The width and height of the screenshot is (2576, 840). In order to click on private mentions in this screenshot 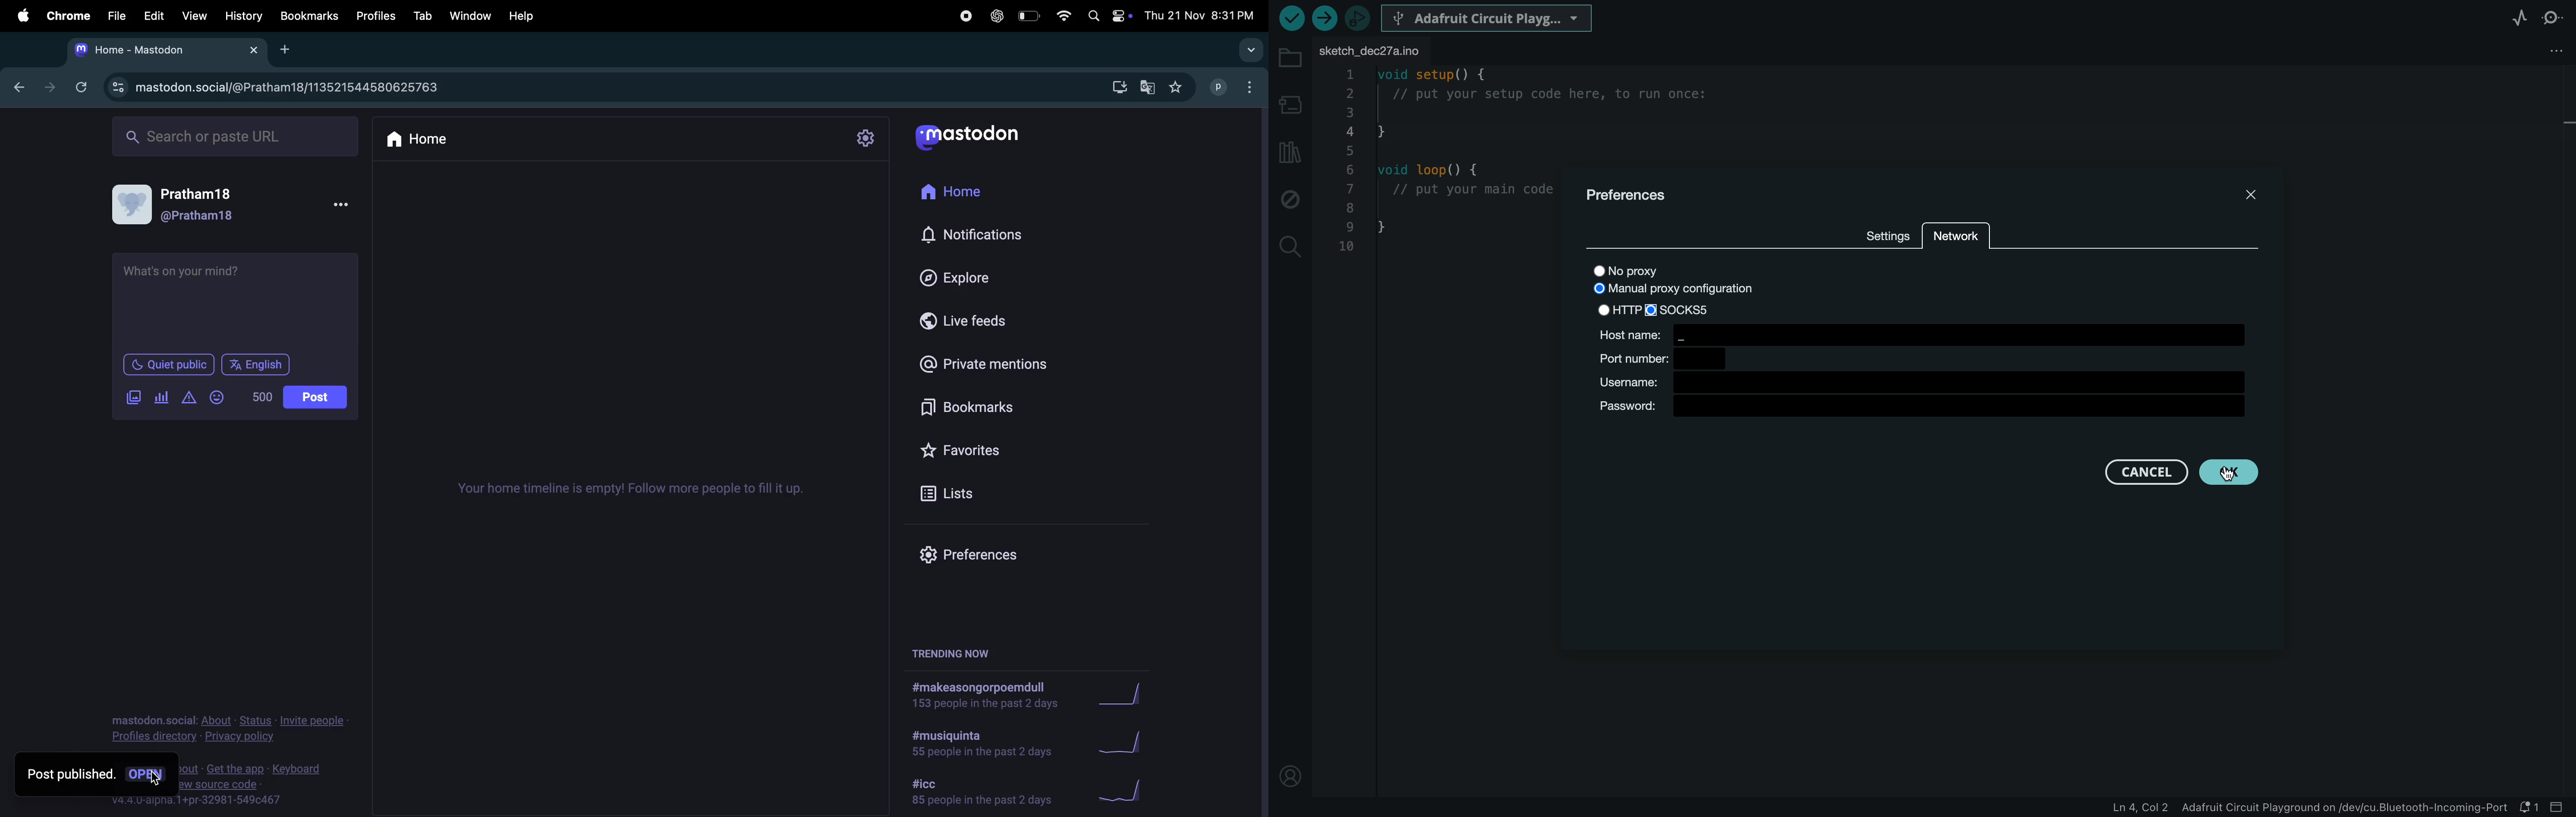, I will do `click(981, 366)`.